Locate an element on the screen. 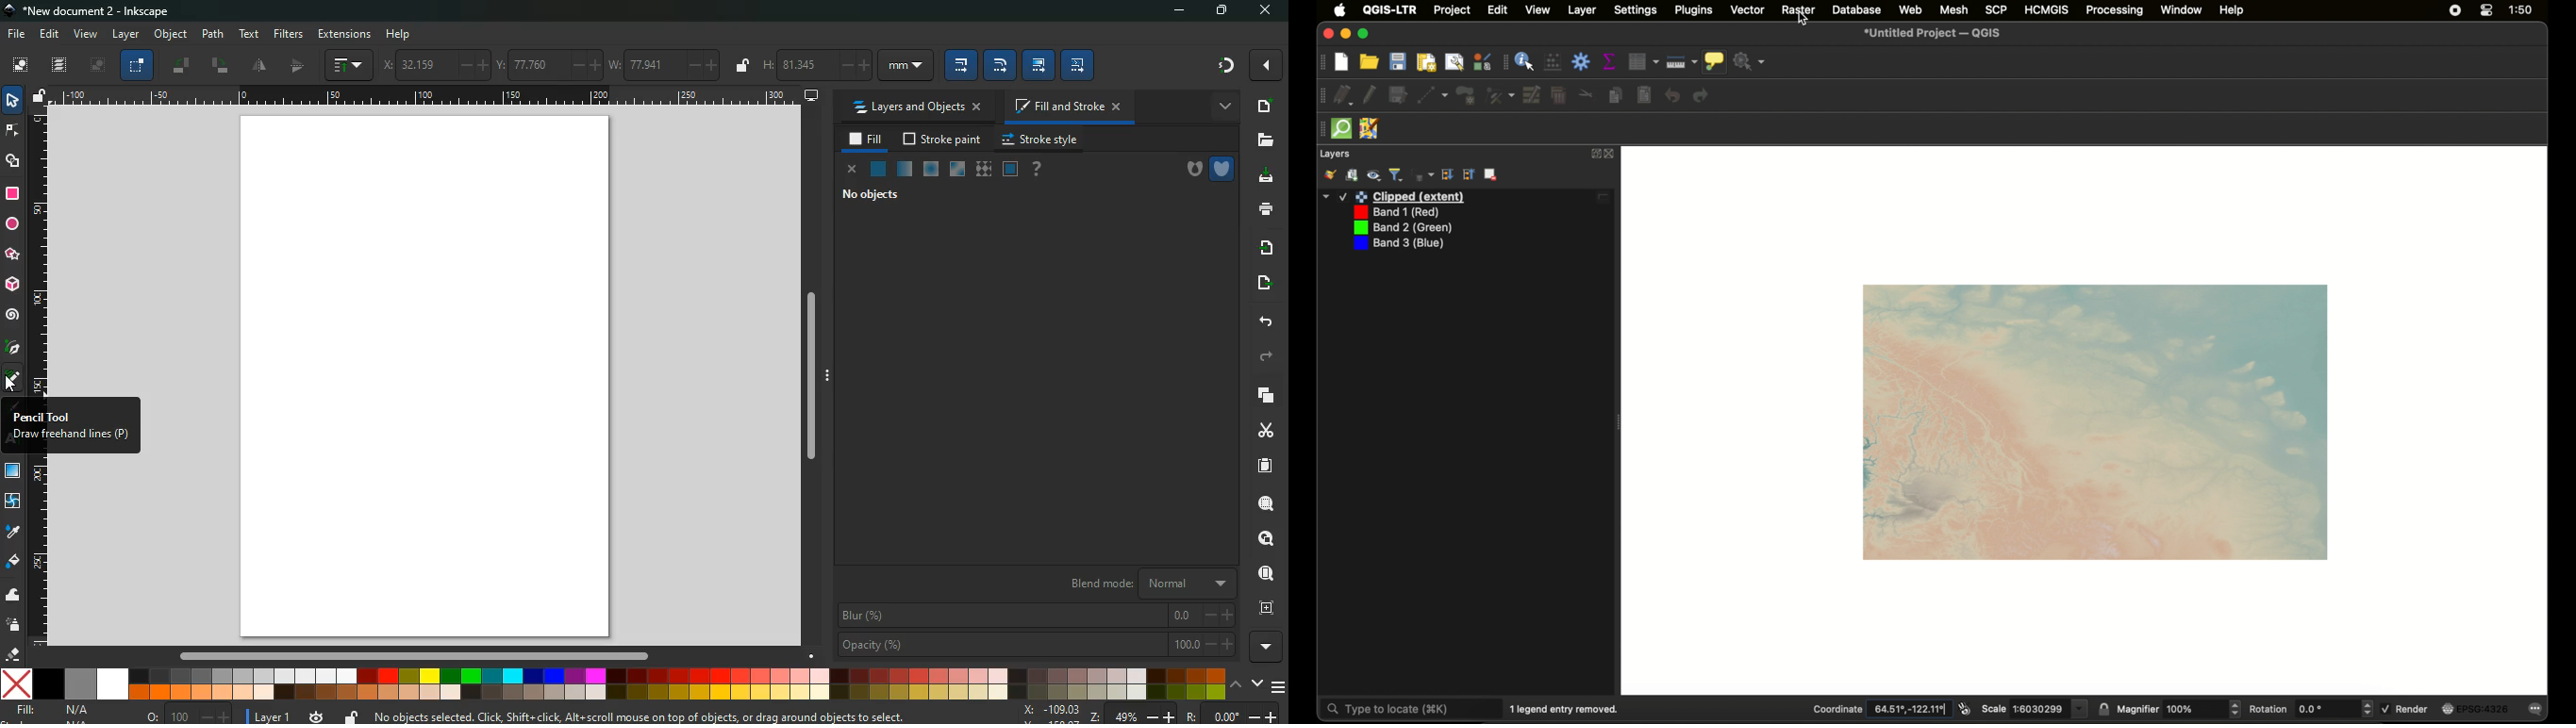 The height and width of the screenshot is (728, 2576). help is located at coordinates (1040, 170).